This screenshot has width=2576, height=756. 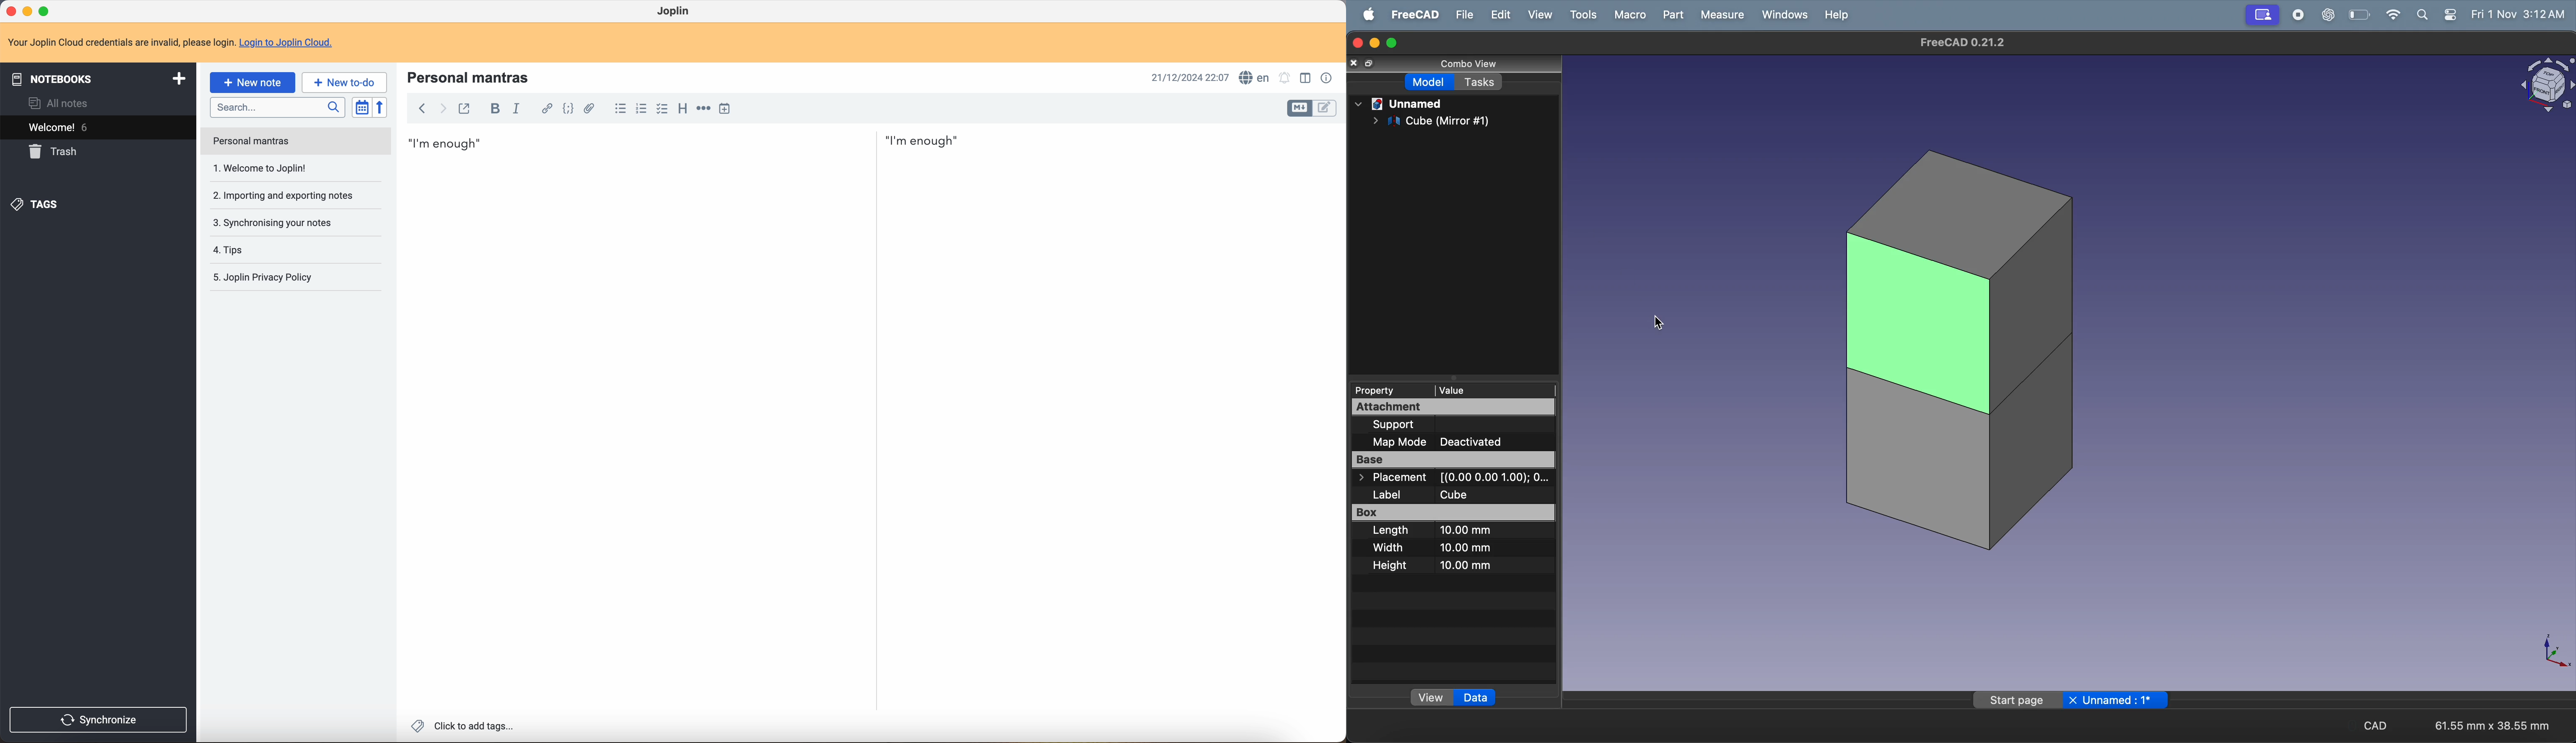 I want to click on Base, so click(x=1453, y=459).